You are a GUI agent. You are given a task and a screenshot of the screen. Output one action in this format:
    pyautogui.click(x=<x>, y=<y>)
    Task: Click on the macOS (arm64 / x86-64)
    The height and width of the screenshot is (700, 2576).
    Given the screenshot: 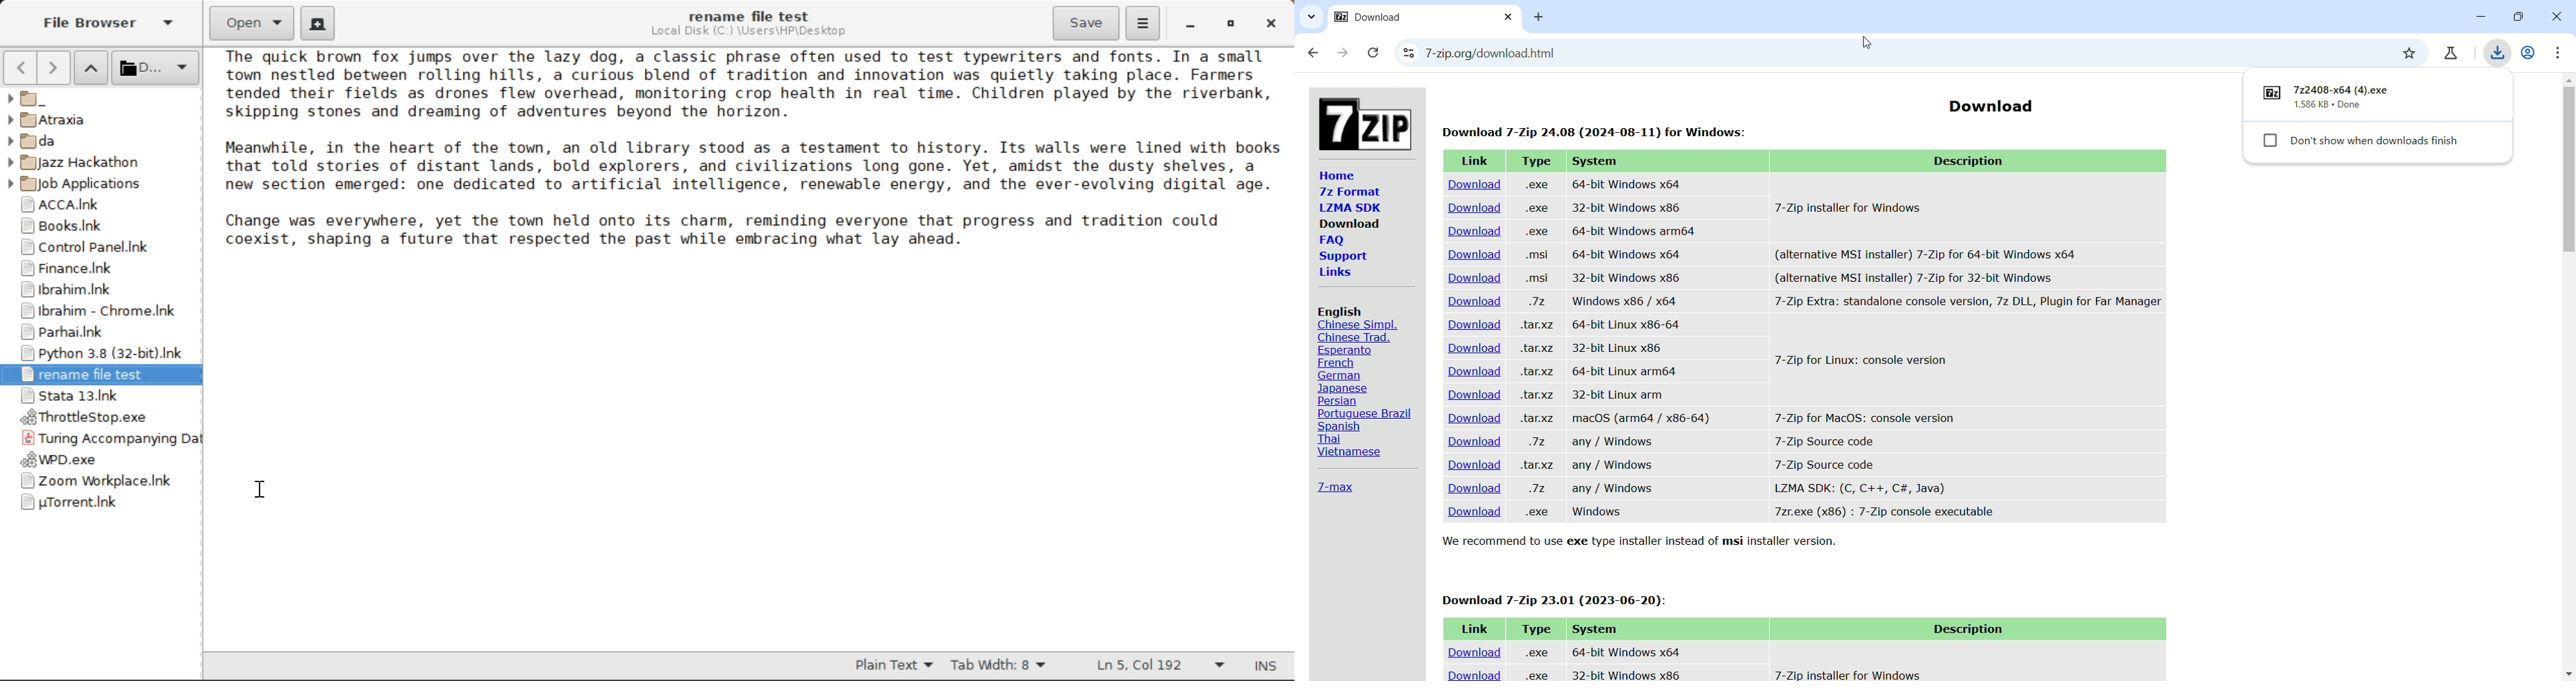 What is the action you would take?
    pyautogui.click(x=1642, y=420)
    